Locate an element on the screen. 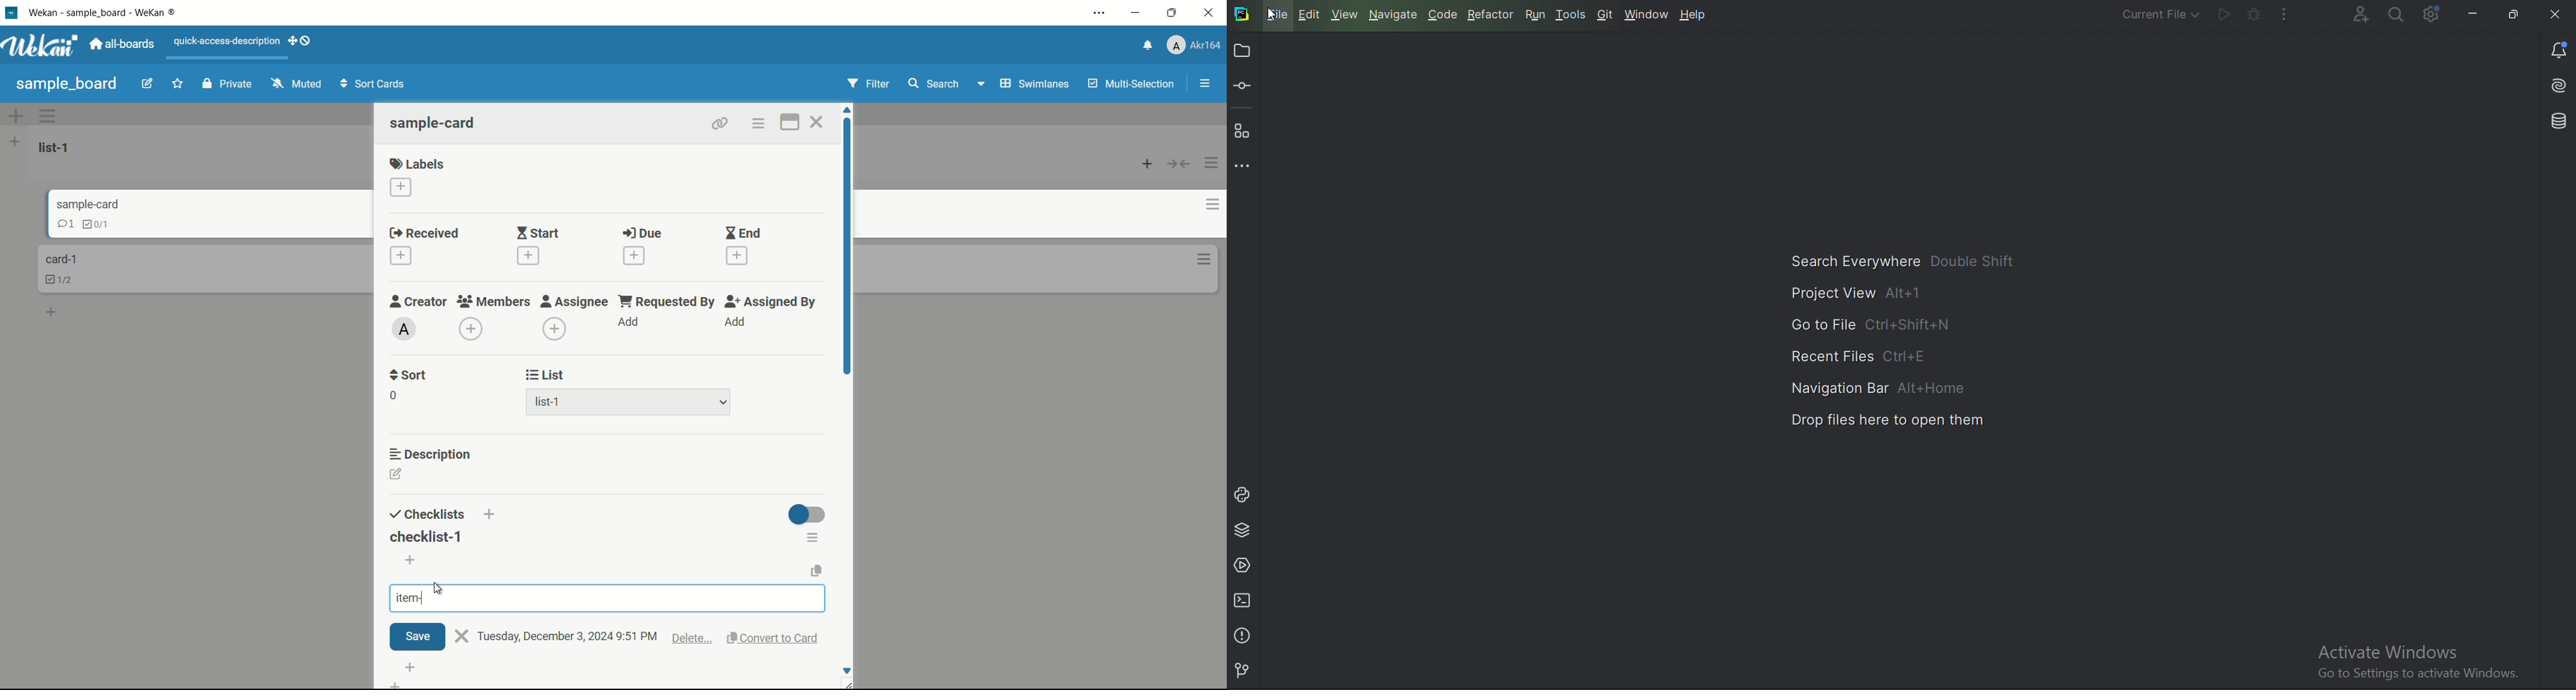 The width and height of the screenshot is (2576, 700). add date is located at coordinates (635, 256).